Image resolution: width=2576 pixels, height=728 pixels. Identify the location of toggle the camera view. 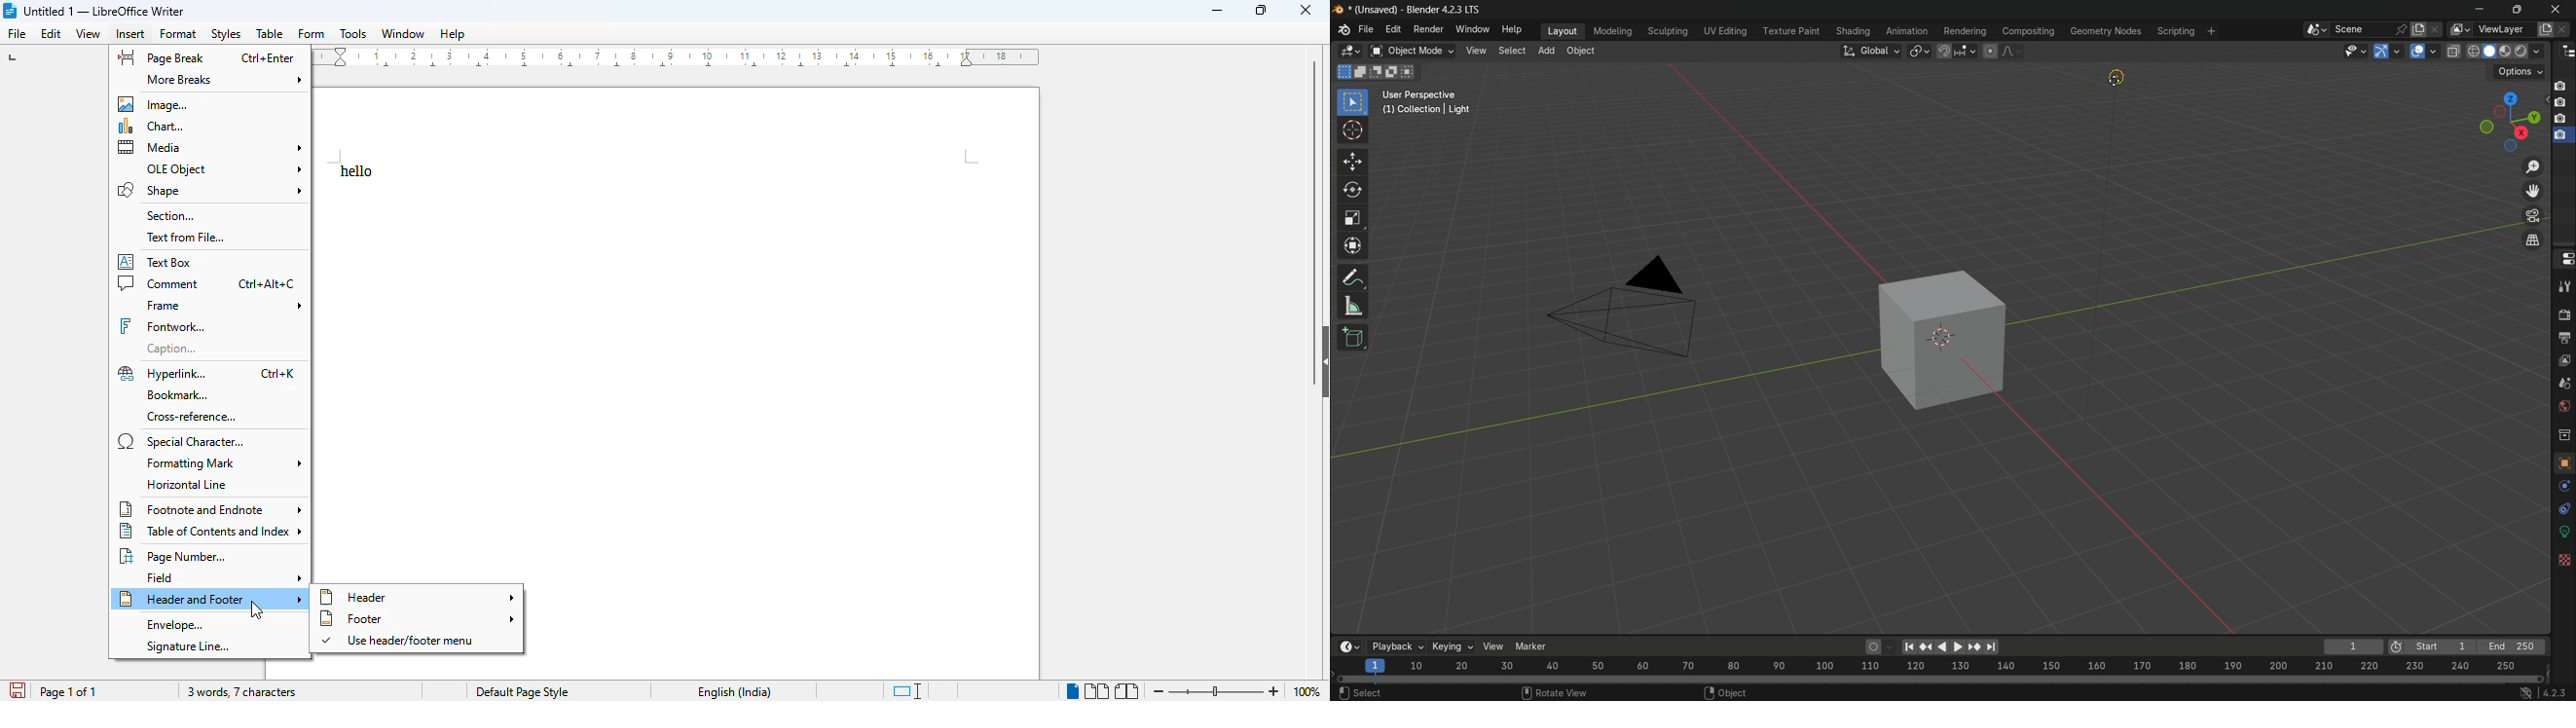
(2531, 215).